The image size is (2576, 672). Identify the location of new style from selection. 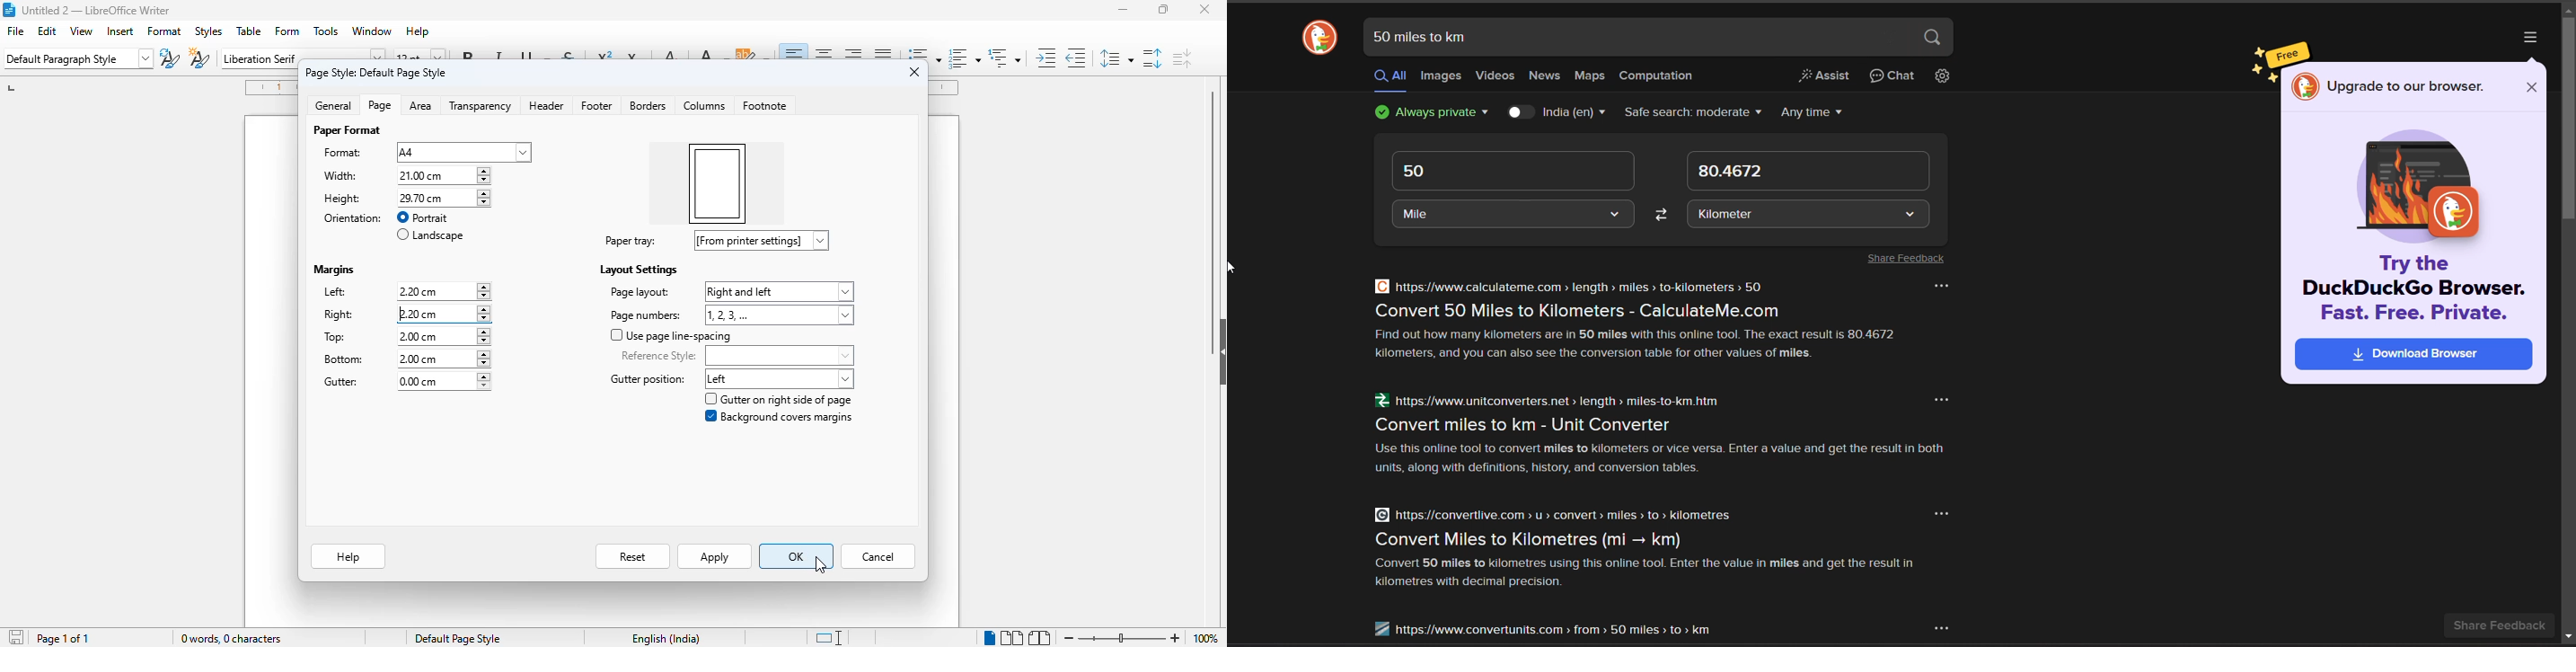
(200, 59).